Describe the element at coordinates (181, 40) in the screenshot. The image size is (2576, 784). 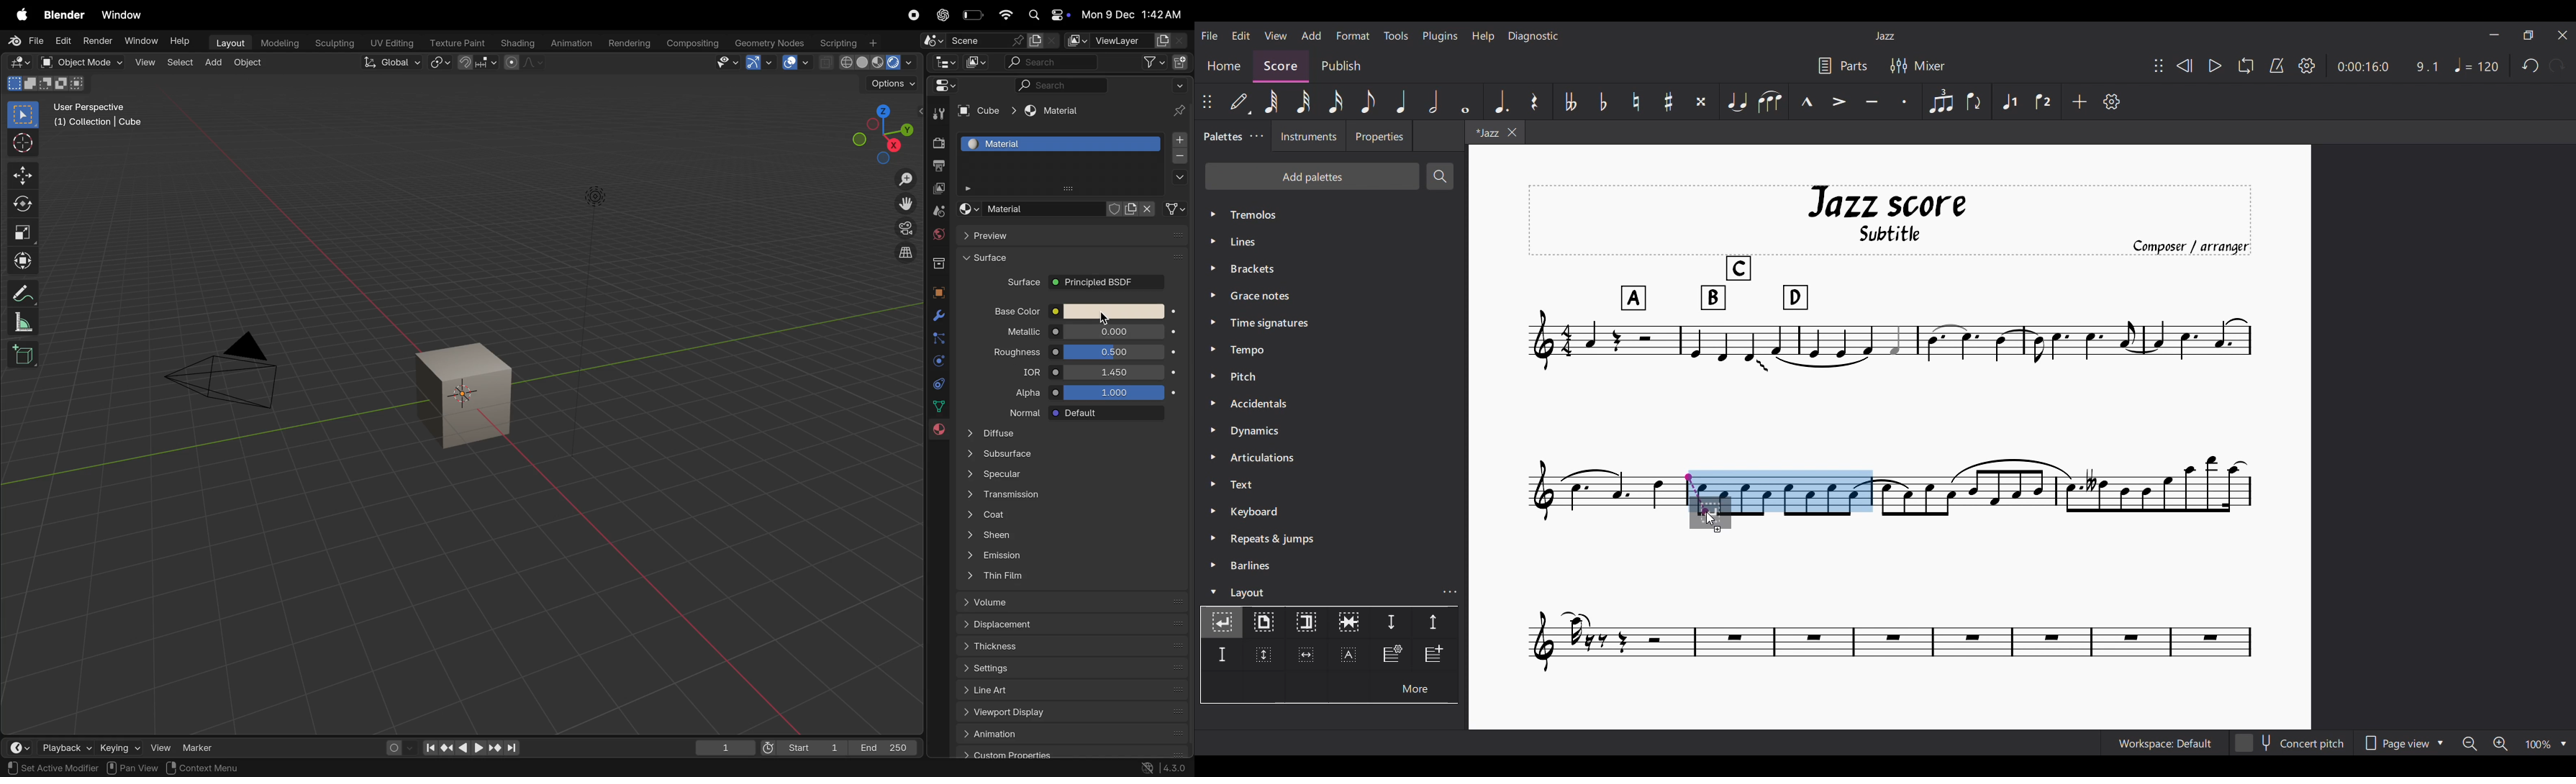
I see `Help` at that location.